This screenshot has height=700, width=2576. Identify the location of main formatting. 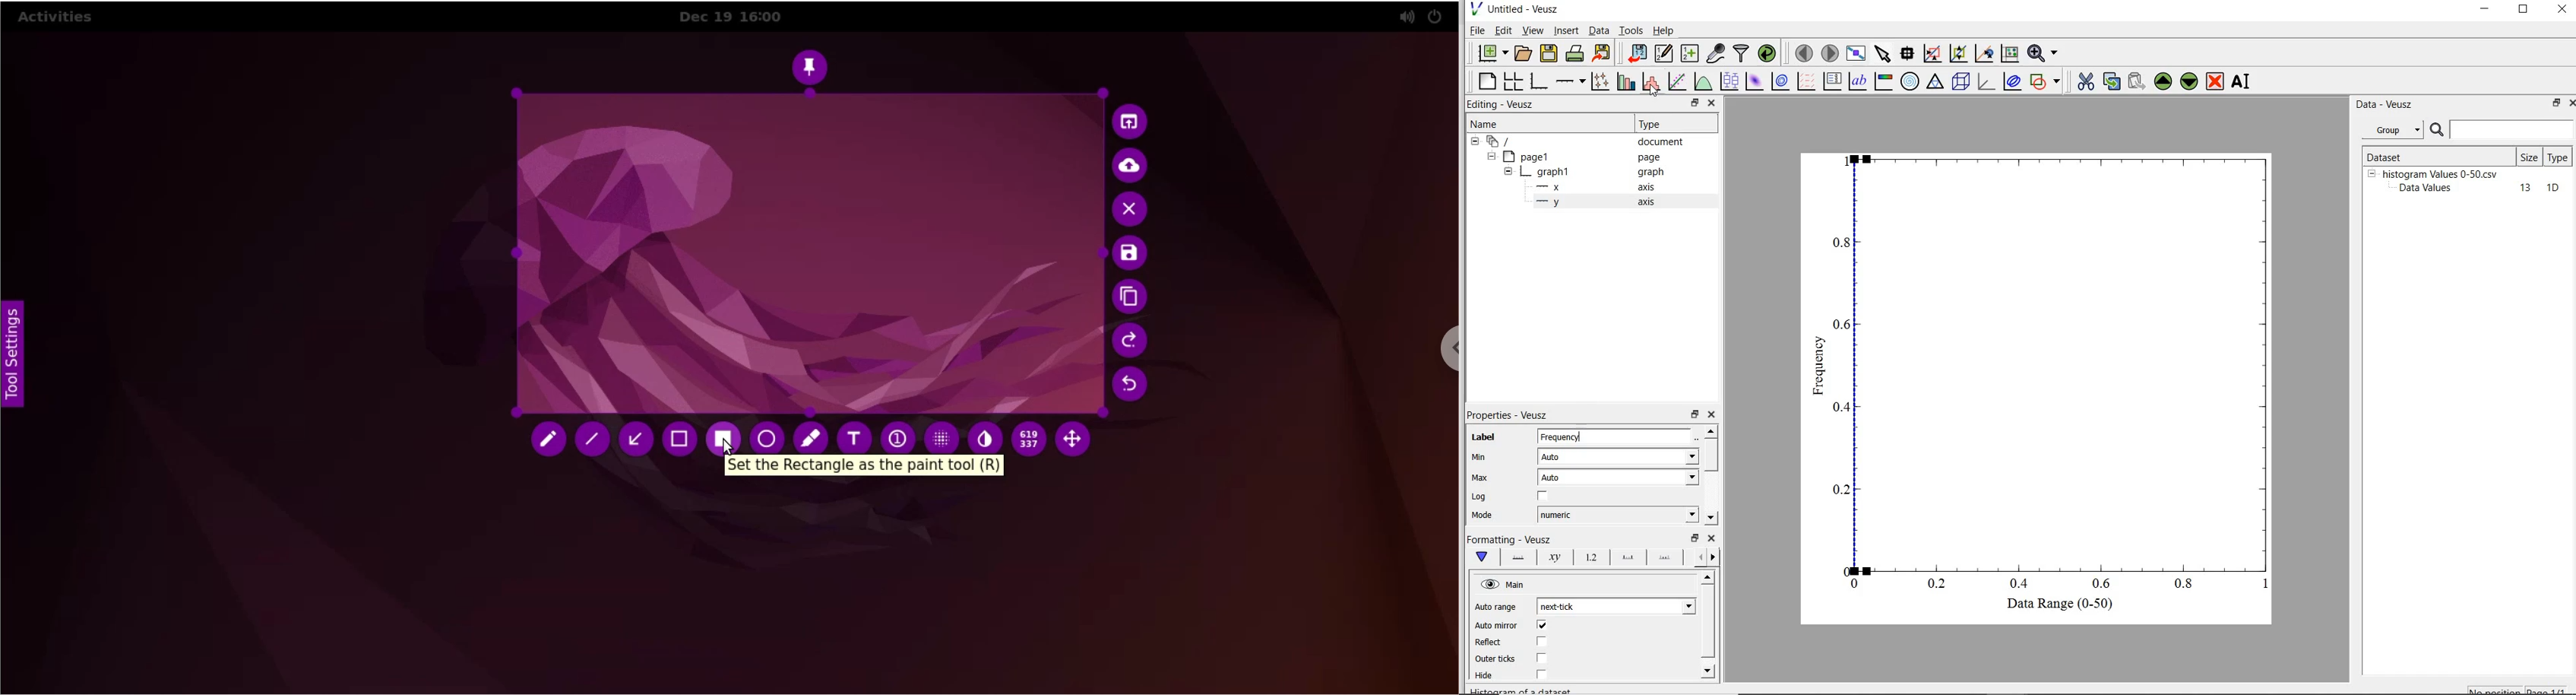
(1484, 557).